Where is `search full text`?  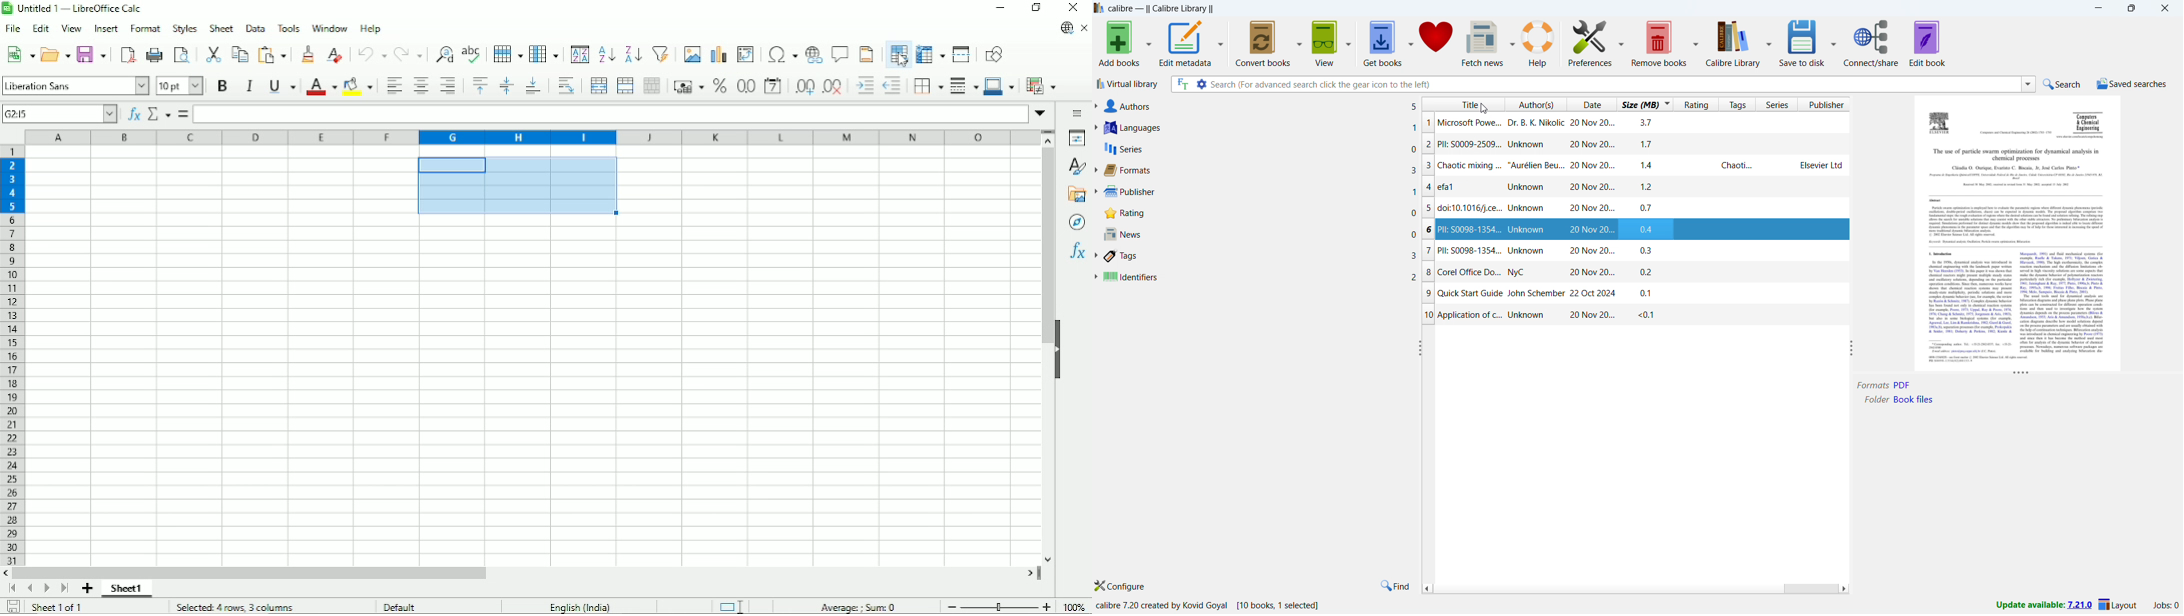 search full text is located at coordinates (1181, 85).